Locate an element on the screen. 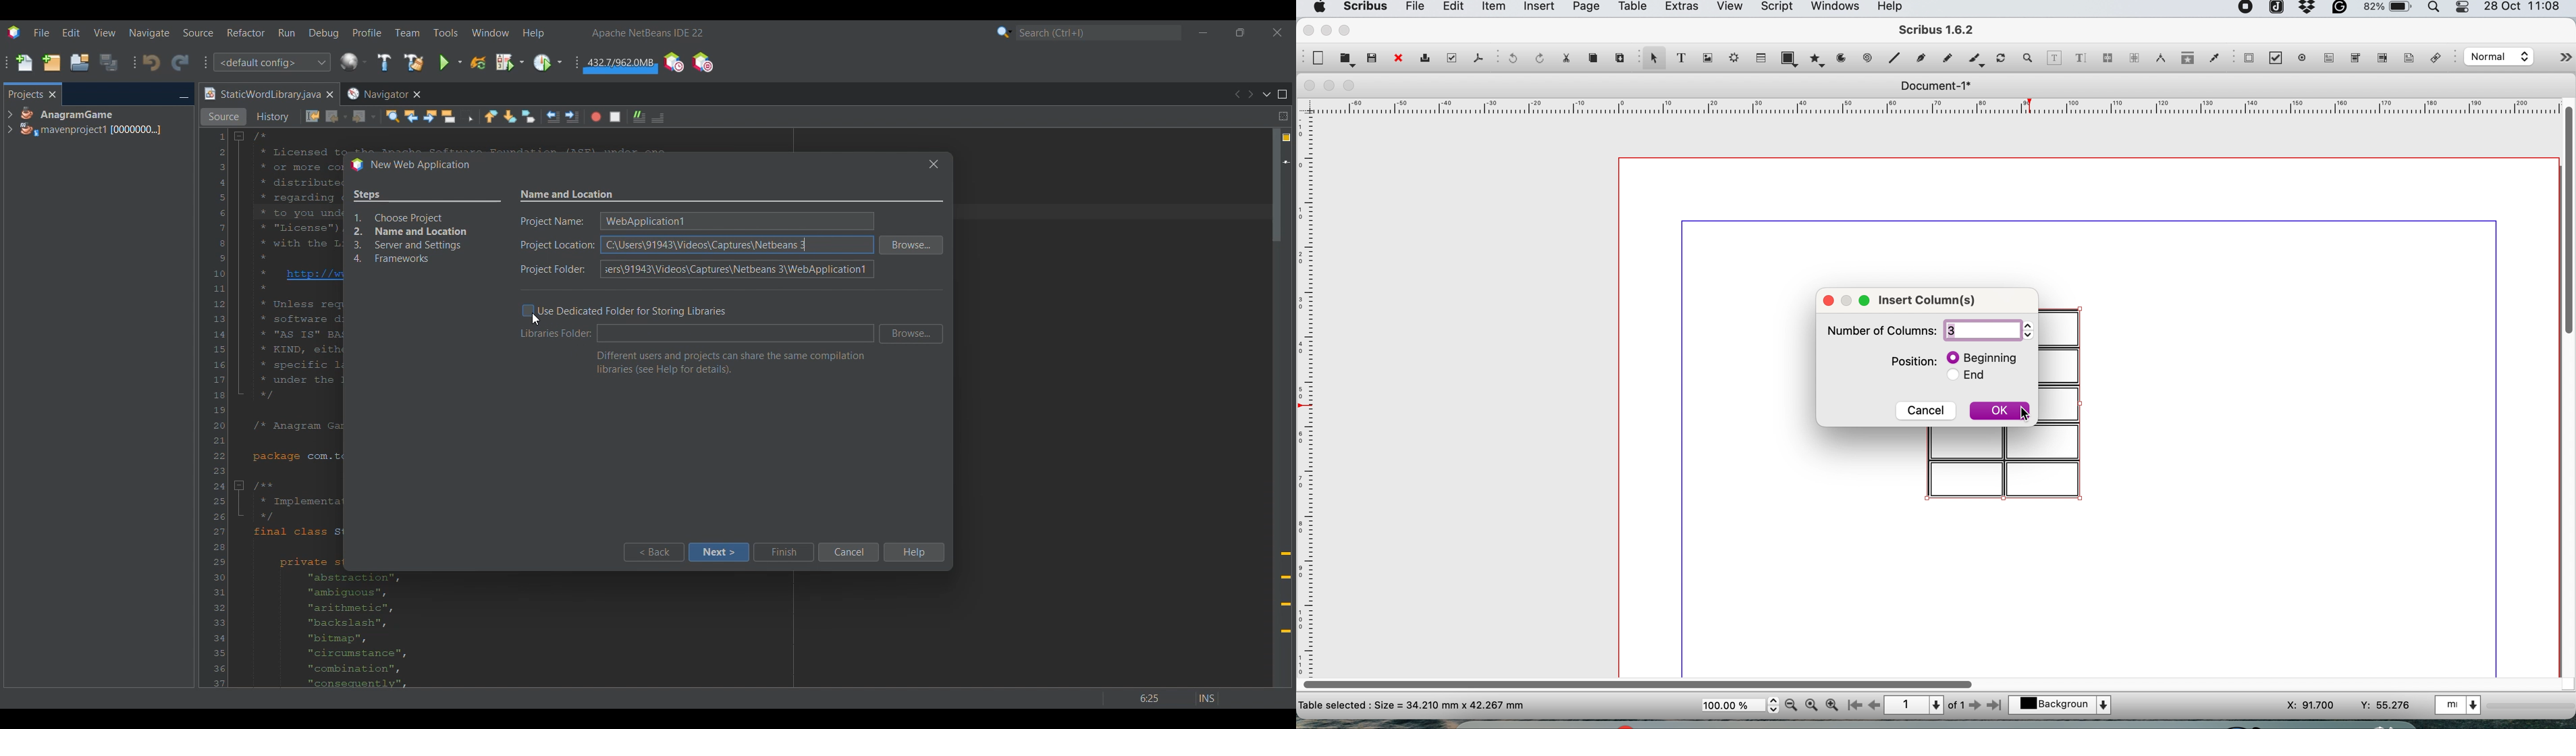  rotate is located at coordinates (2002, 59).